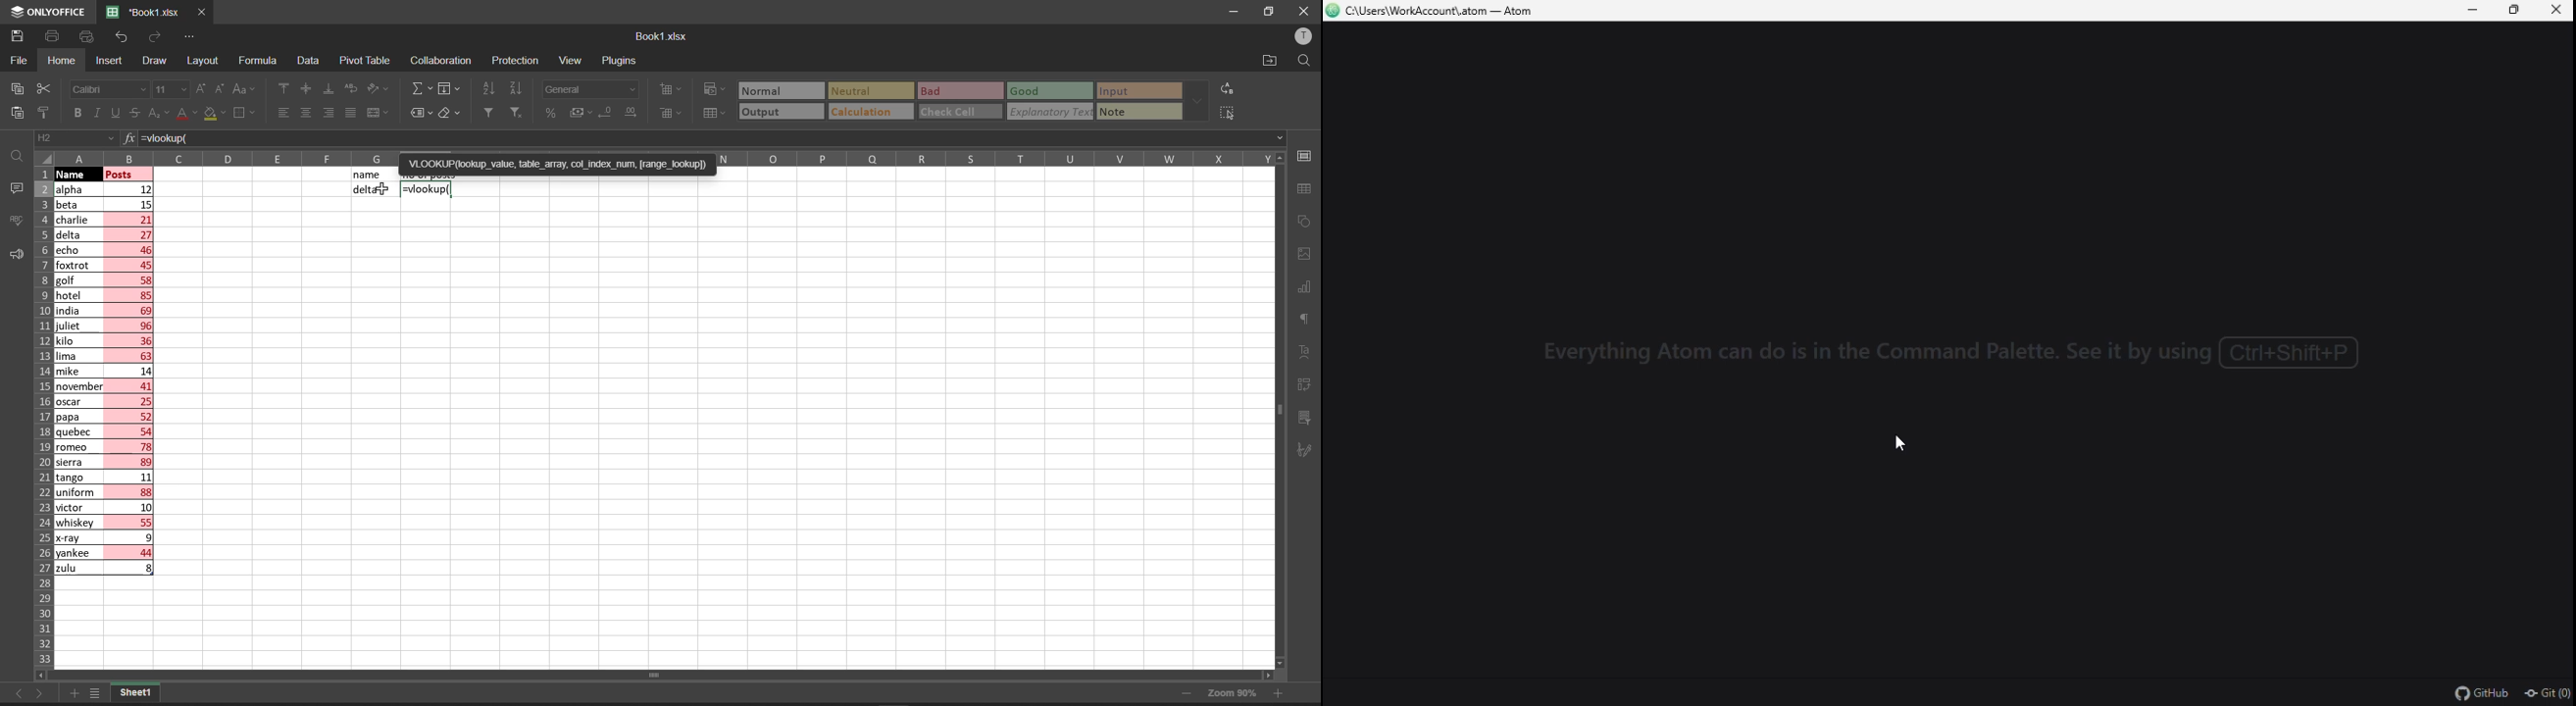 The image size is (2576, 728). What do you see at coordinates (954, 112) in the screenshot?
I see `check cell` at bounding box center [954, 112].